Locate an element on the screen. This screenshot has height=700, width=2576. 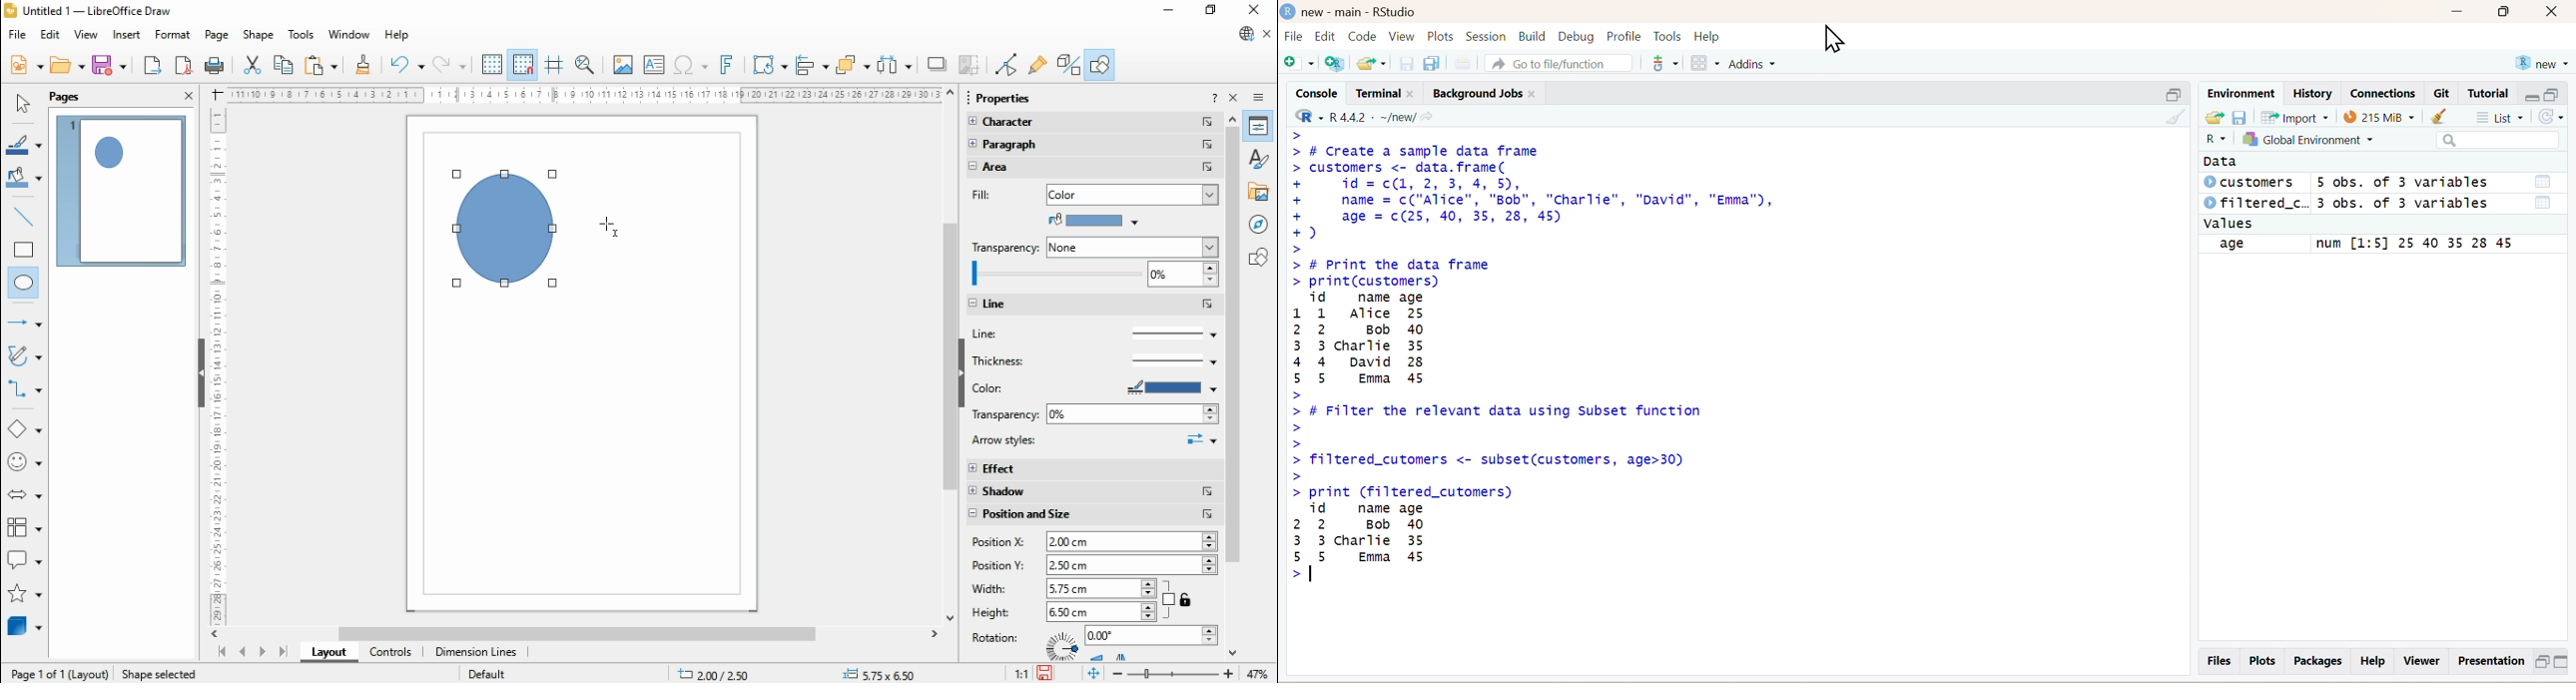
close windo is located at coordinates (1257, 11).